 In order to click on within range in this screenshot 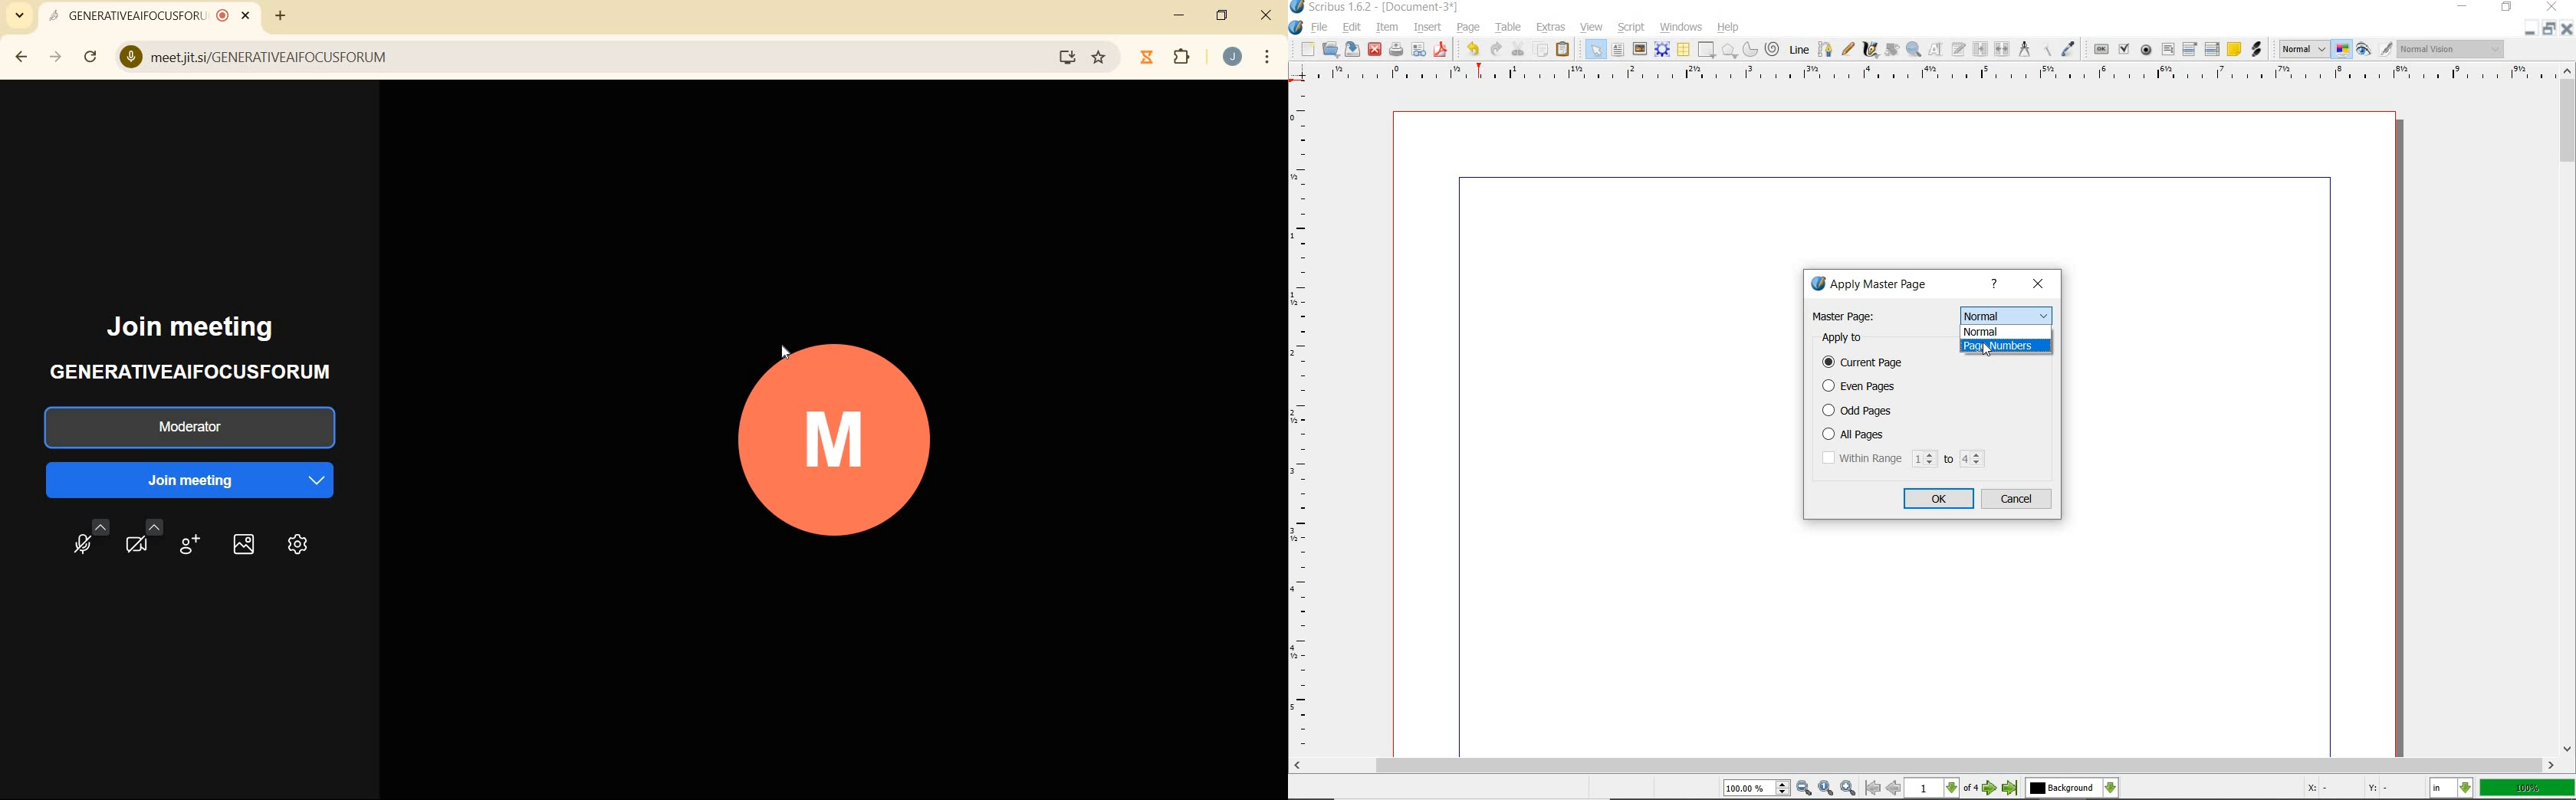, I will do `click(1902, 459)`.